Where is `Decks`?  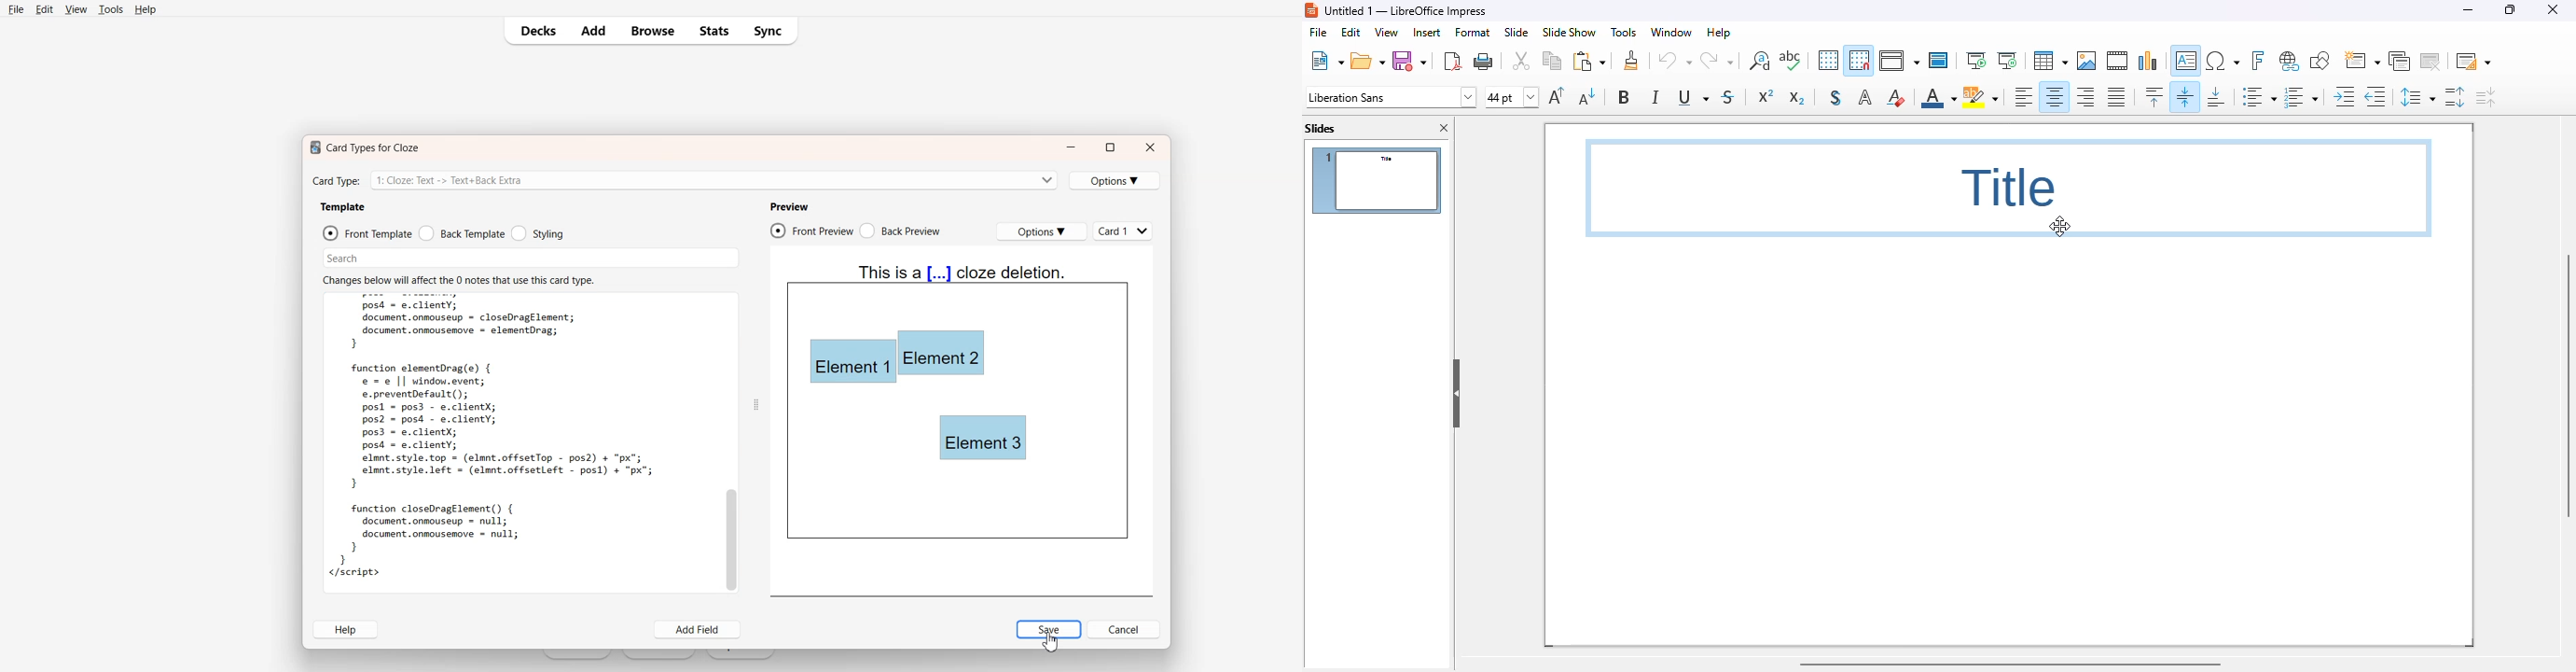
Decks is located at coordinates (534, 31).